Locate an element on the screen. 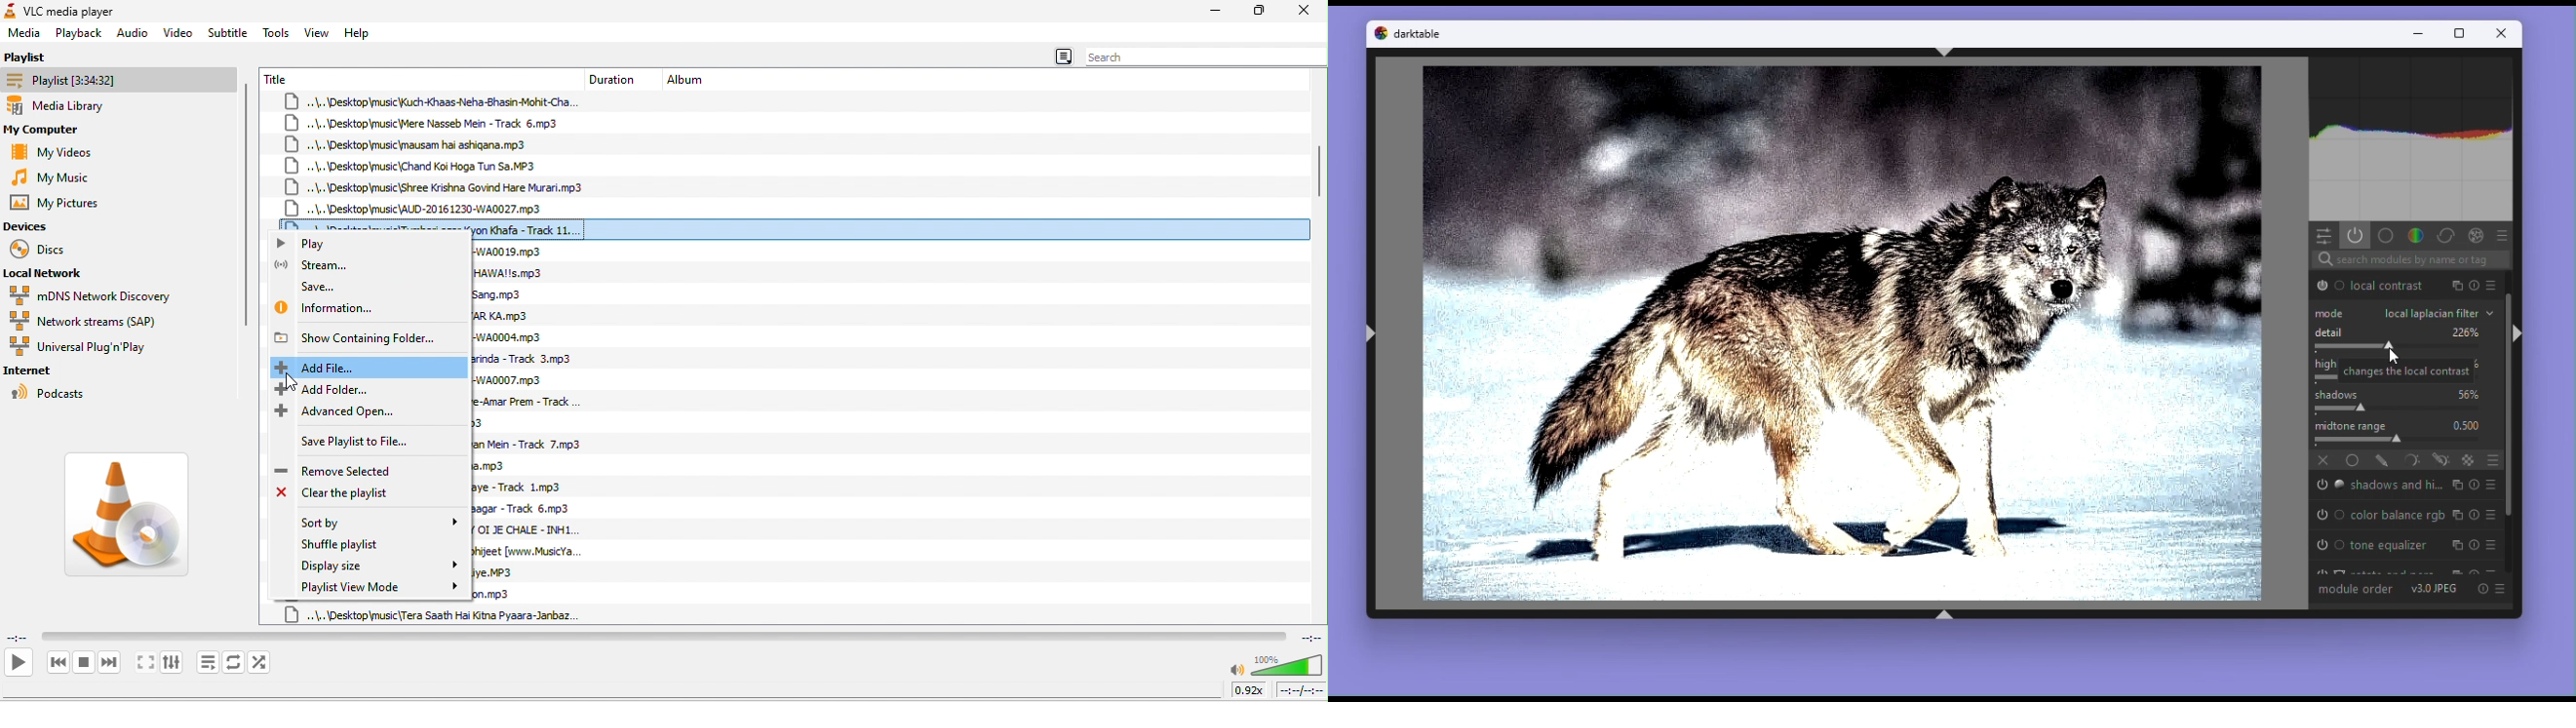 Image resolution: width=2576 pixels, height=728 pixels. +.\..\Desktop\music\AUD-20200 125-WA00 19.mp3 is located at coordinates (511, 251).